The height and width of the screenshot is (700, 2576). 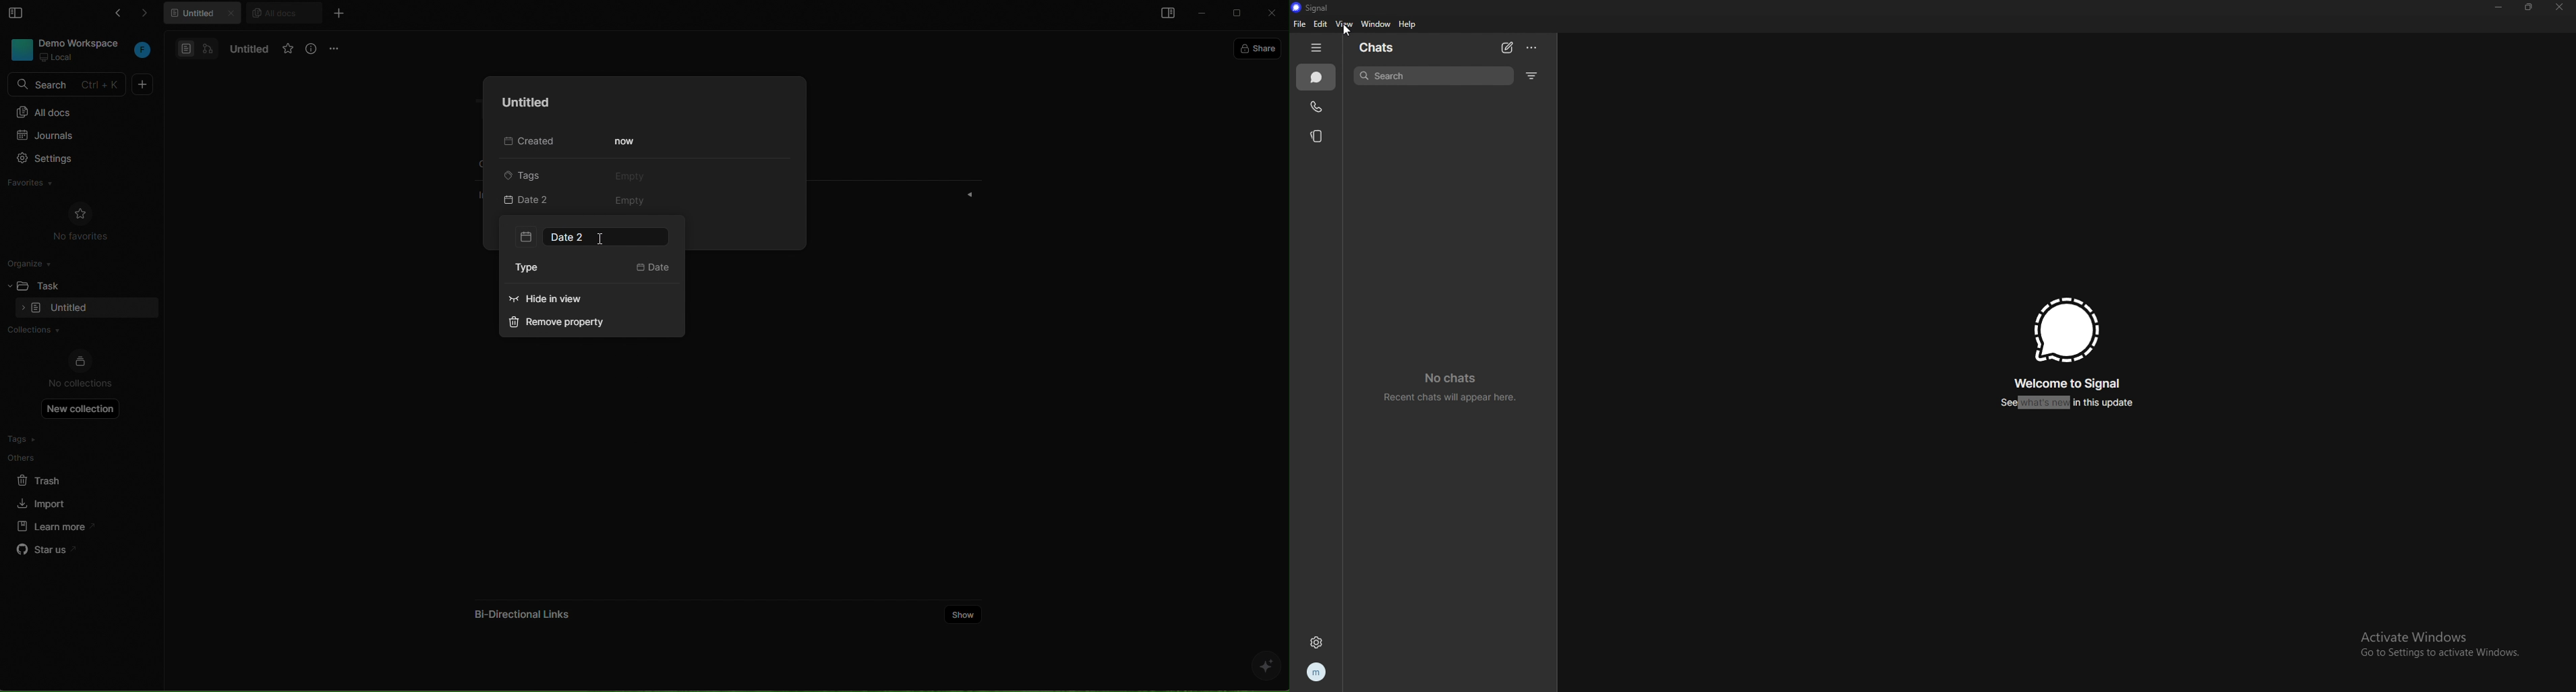 I want to click on edit, so click(x=1320, y=24).